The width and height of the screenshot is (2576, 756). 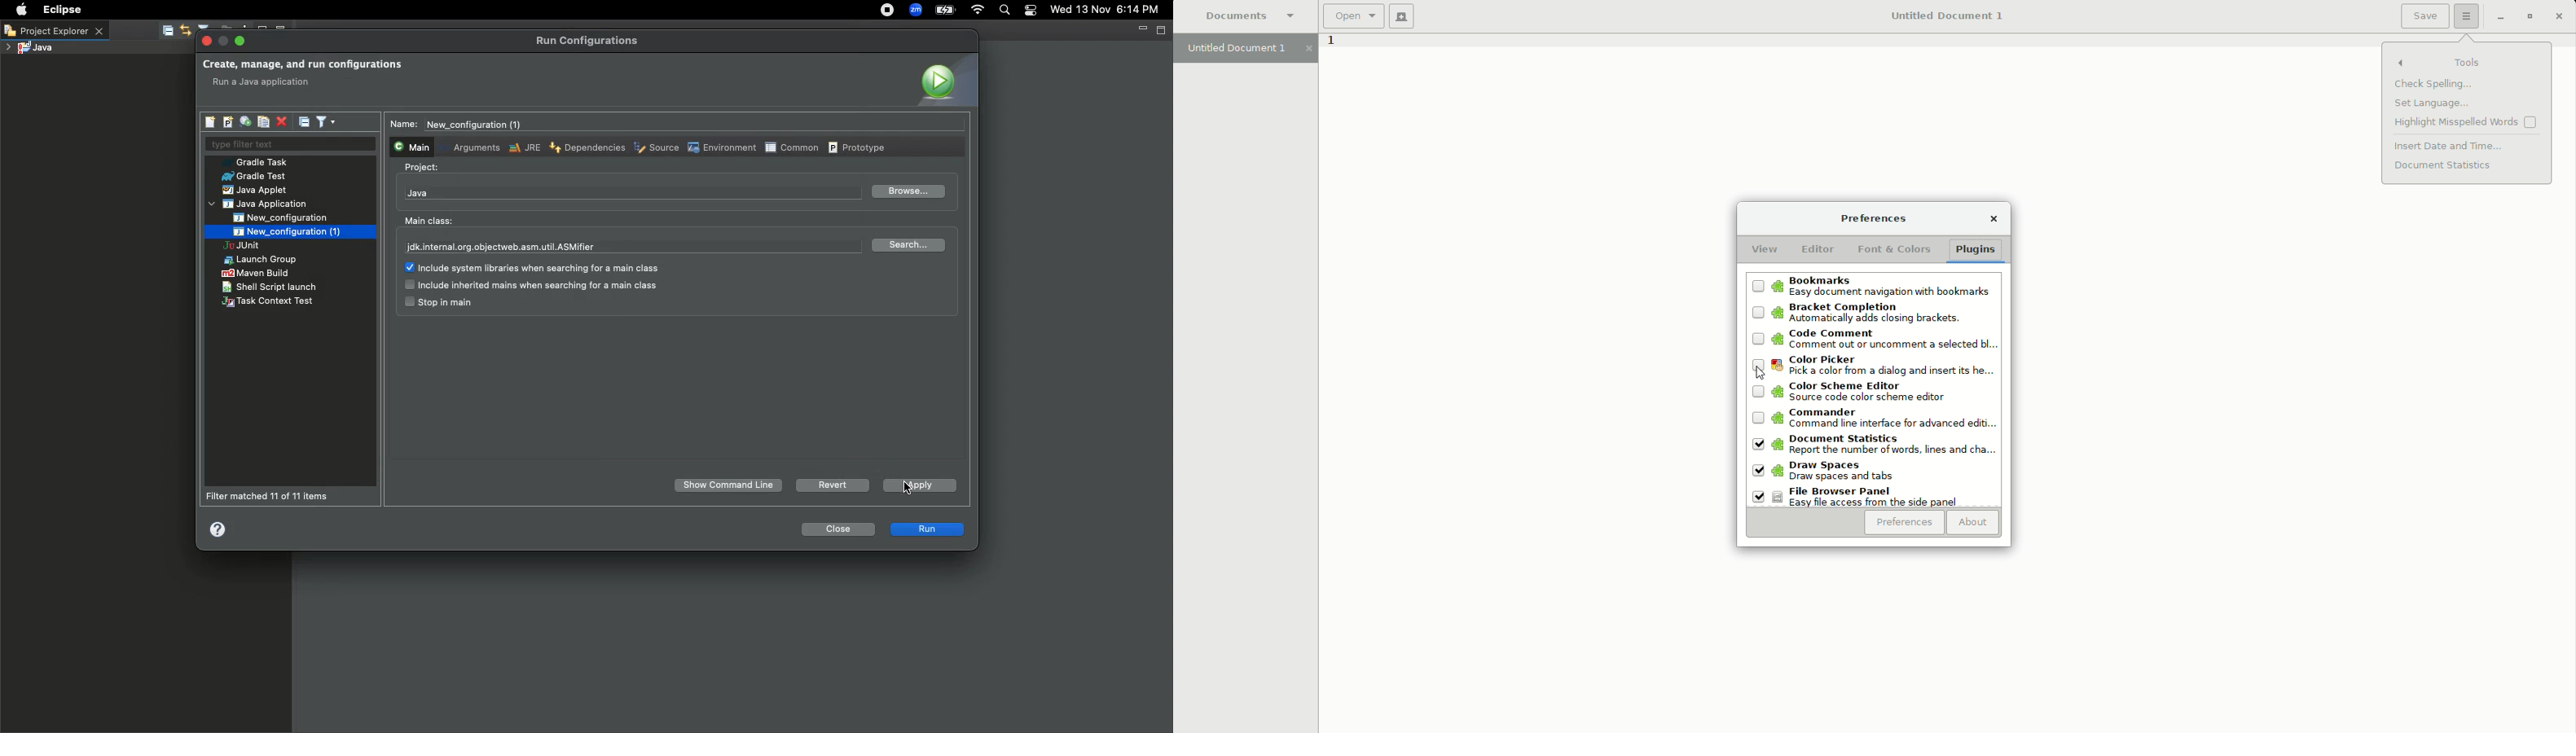 I want to click on File browser panel: Easy file access from the side panel, so click(x=1860, y=497).